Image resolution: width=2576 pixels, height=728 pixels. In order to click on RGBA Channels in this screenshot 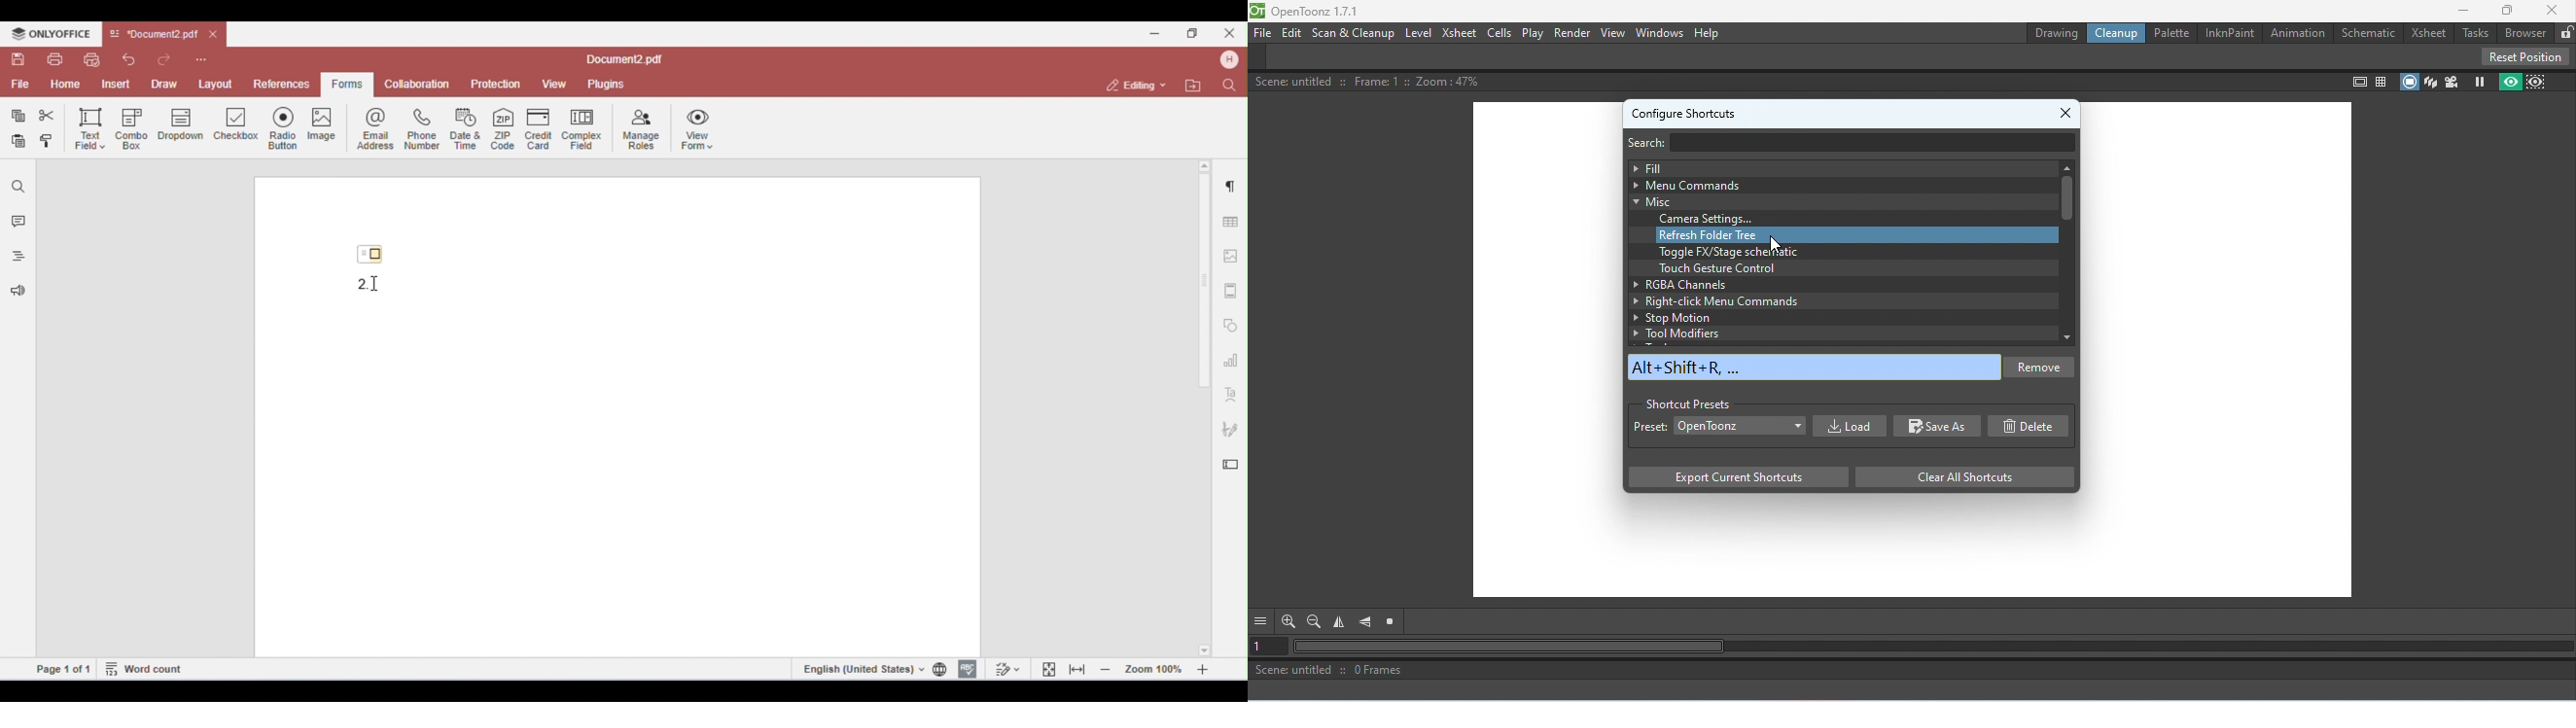, I will do `click(1829, 283)`.